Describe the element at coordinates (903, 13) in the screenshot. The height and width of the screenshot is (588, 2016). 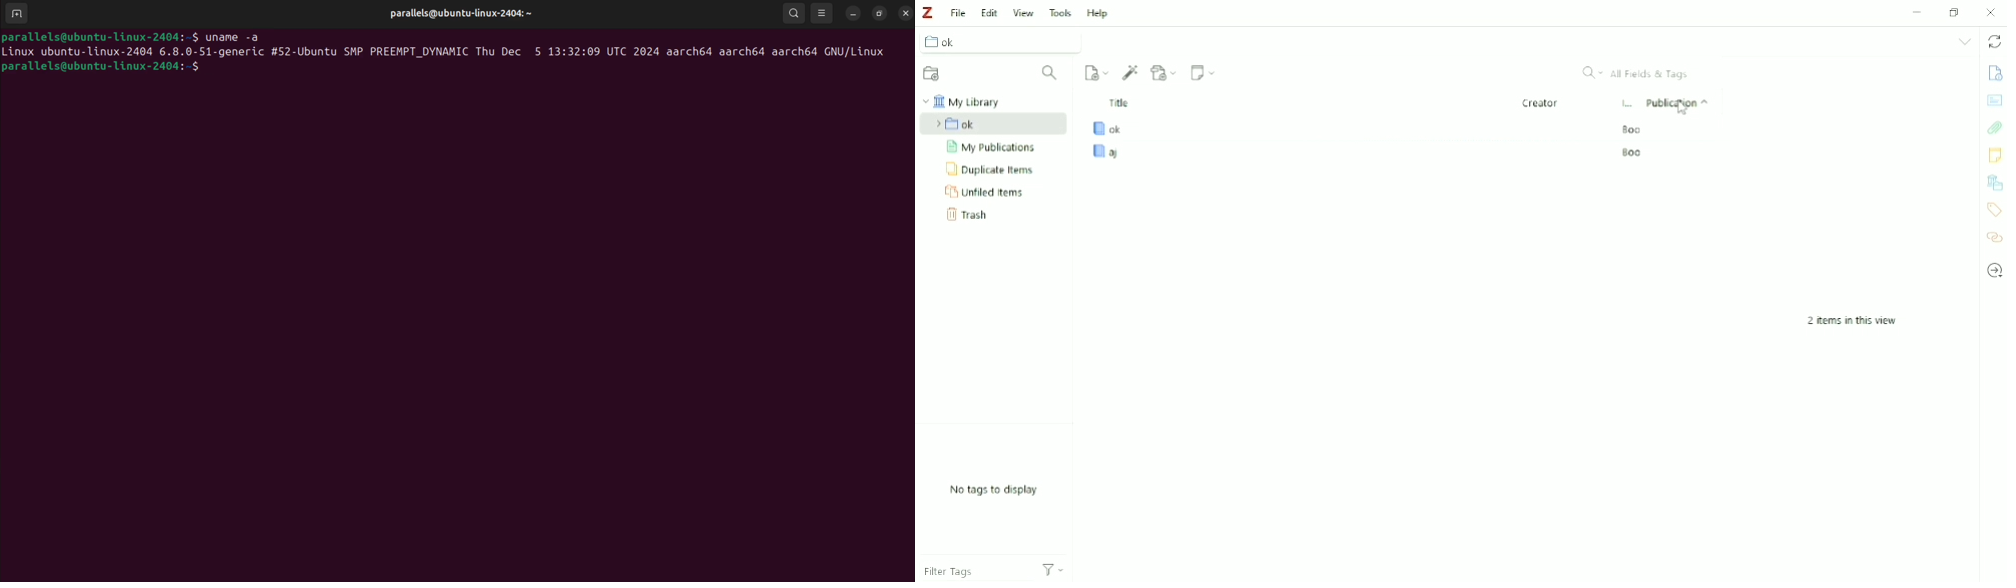
I see `close` at that location.